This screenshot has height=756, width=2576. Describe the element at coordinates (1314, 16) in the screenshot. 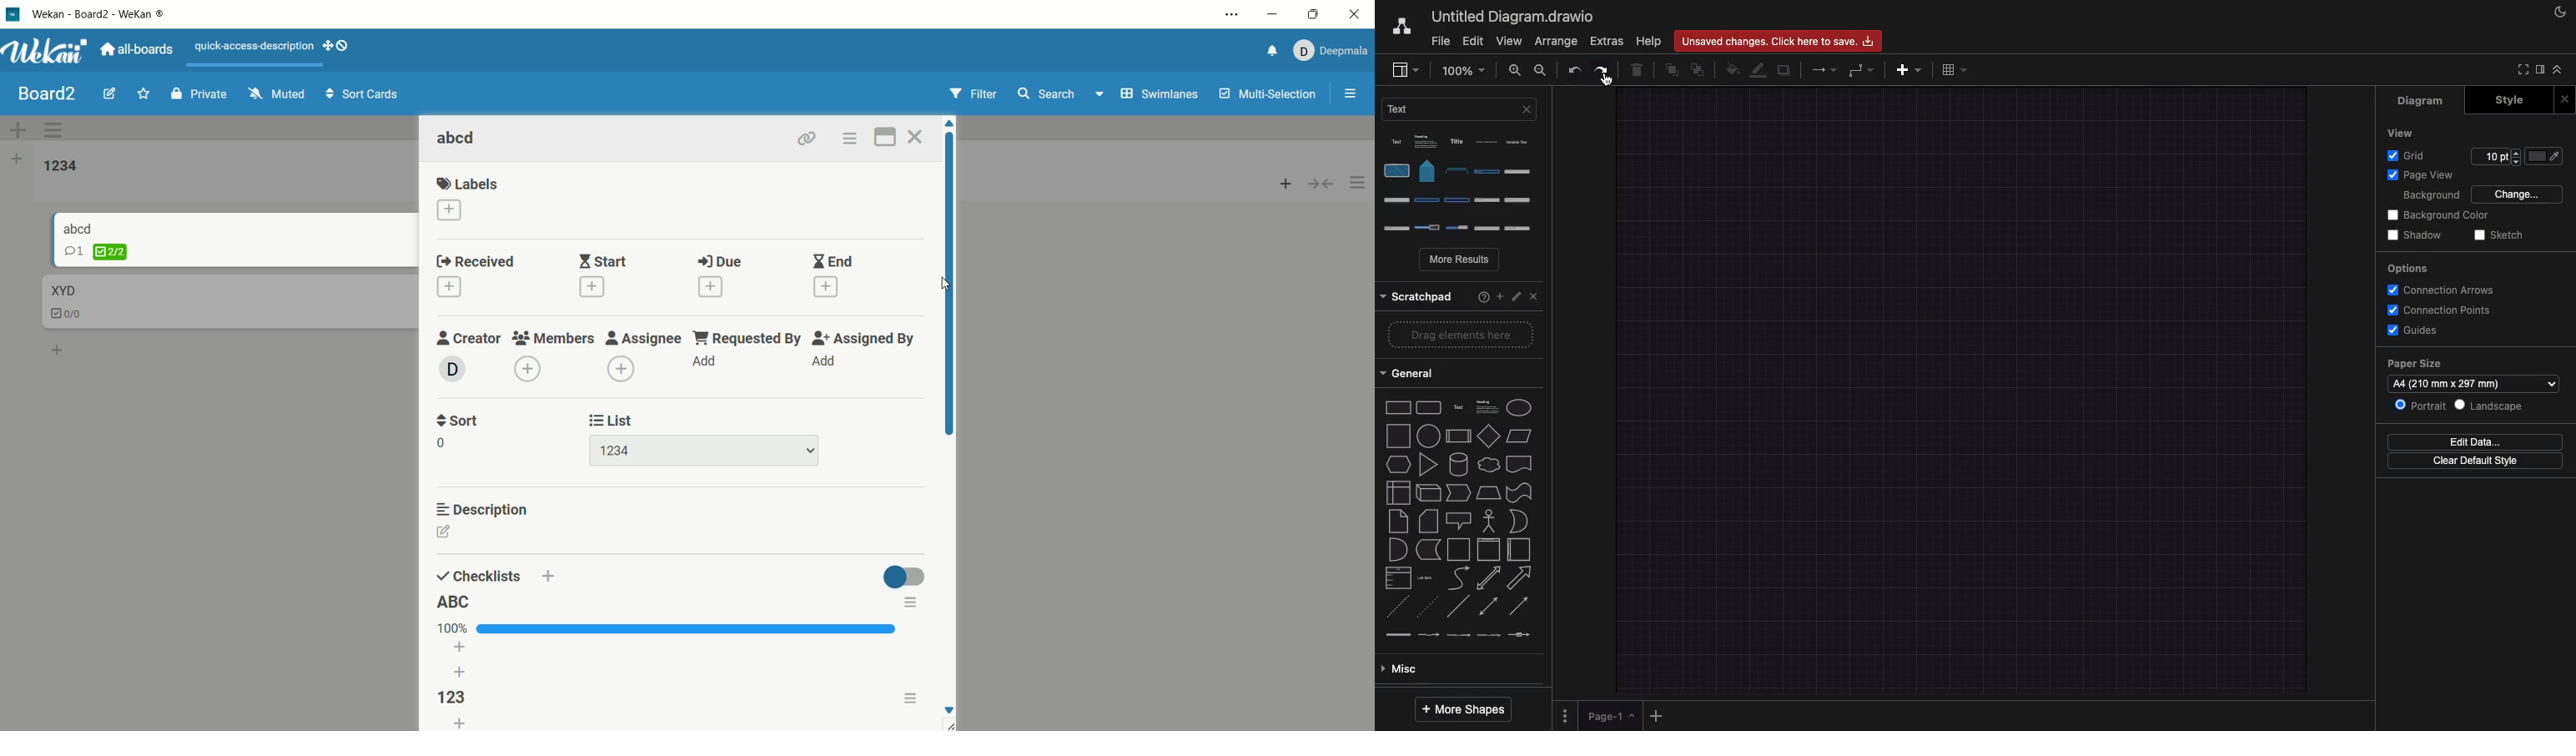

I see `maximize` at that location.